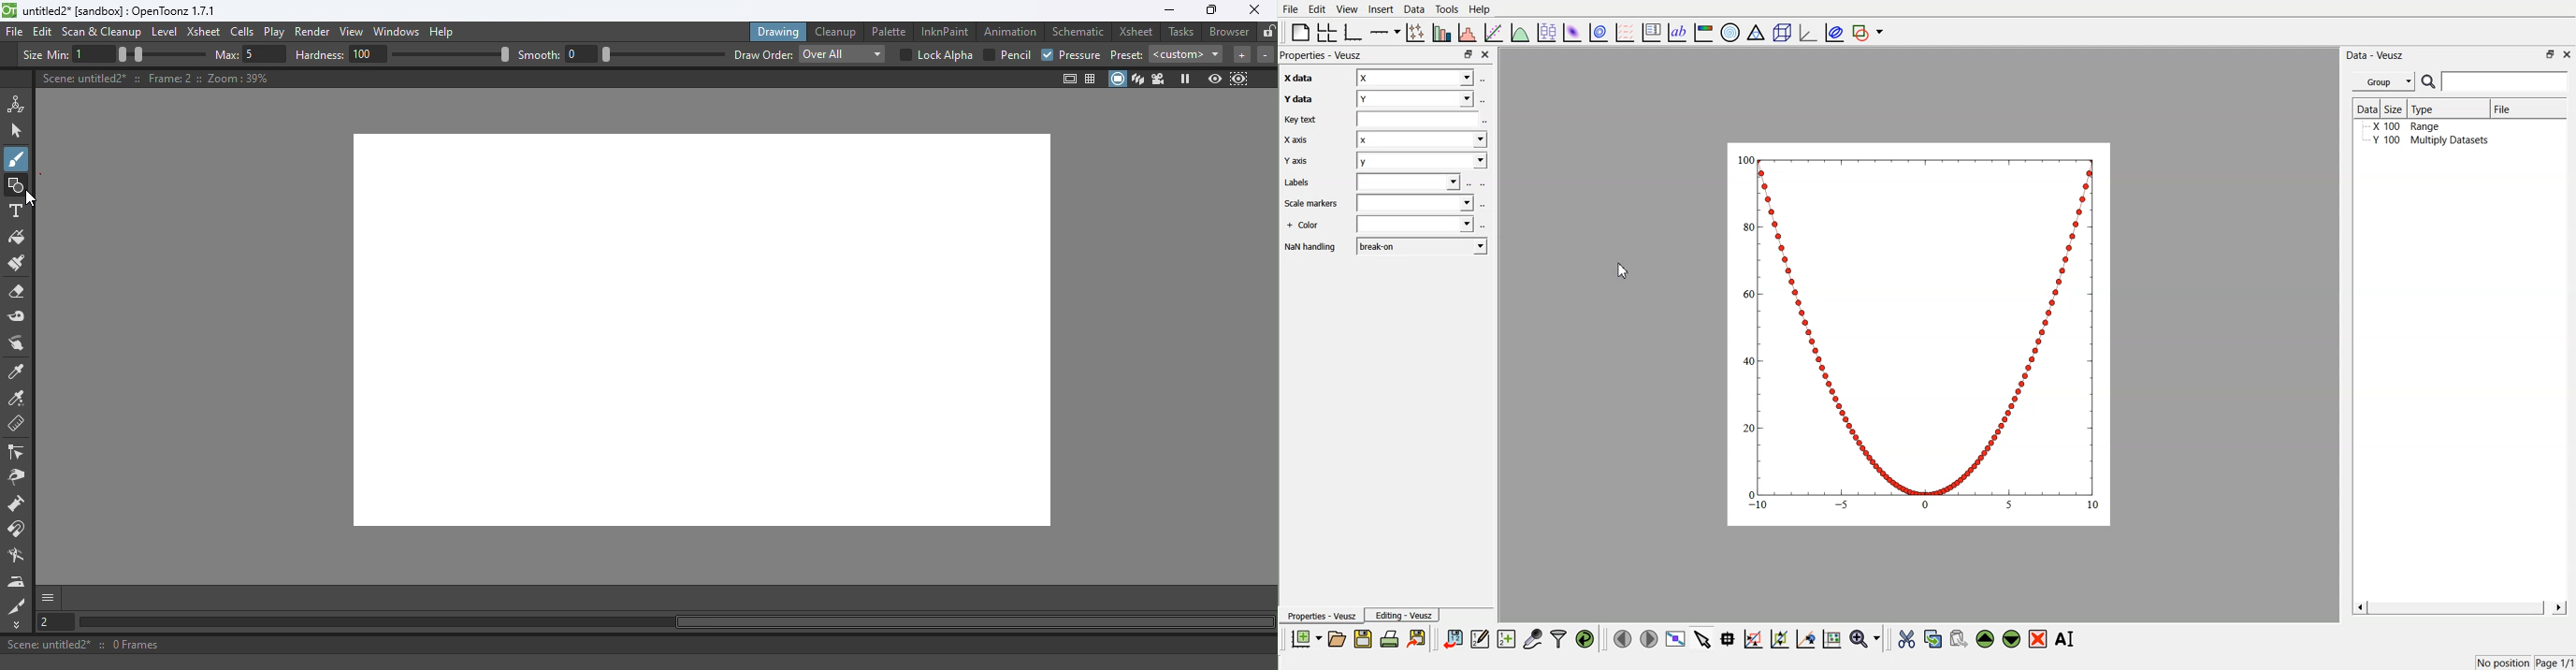 This screenshot has height=672, width=2576. I want to click on break-on, so click(1423, 246).